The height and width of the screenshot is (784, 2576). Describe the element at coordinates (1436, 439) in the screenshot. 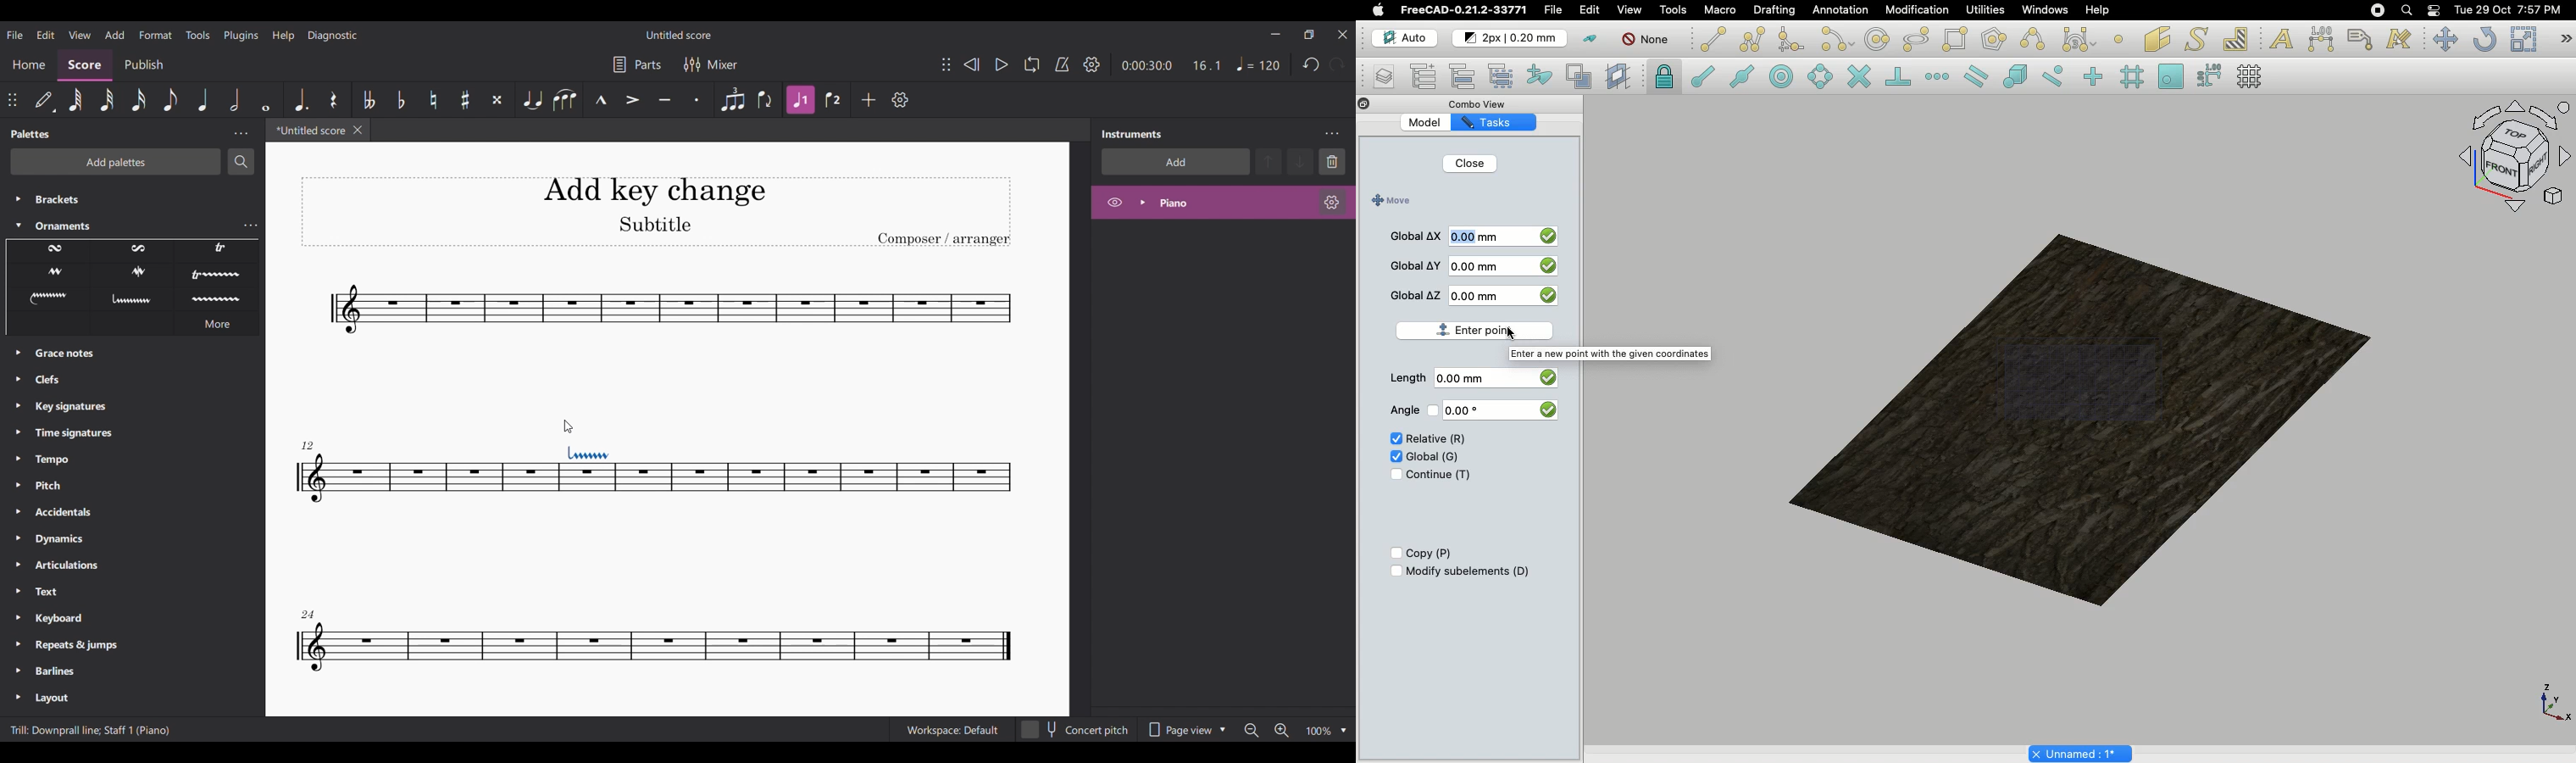

I see `Relative` at that location.